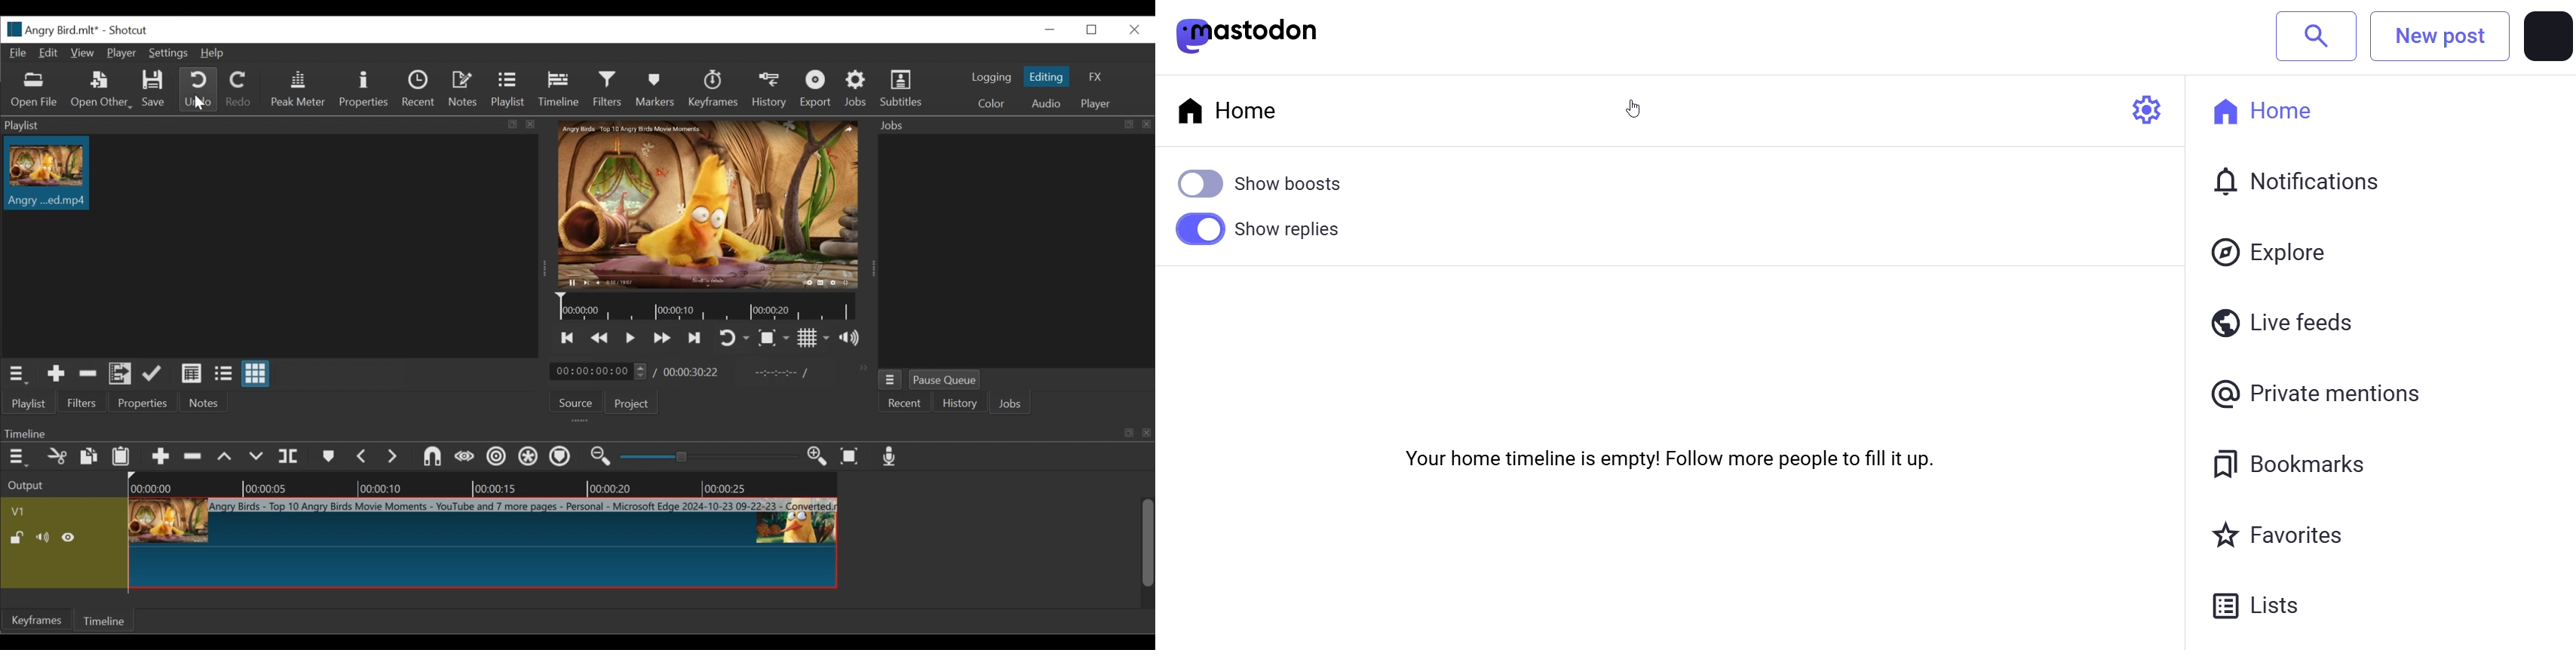  What do you see at coordinates (905, 403) in the screenshot?
I see `Recent` at bounding box center [905, 403].